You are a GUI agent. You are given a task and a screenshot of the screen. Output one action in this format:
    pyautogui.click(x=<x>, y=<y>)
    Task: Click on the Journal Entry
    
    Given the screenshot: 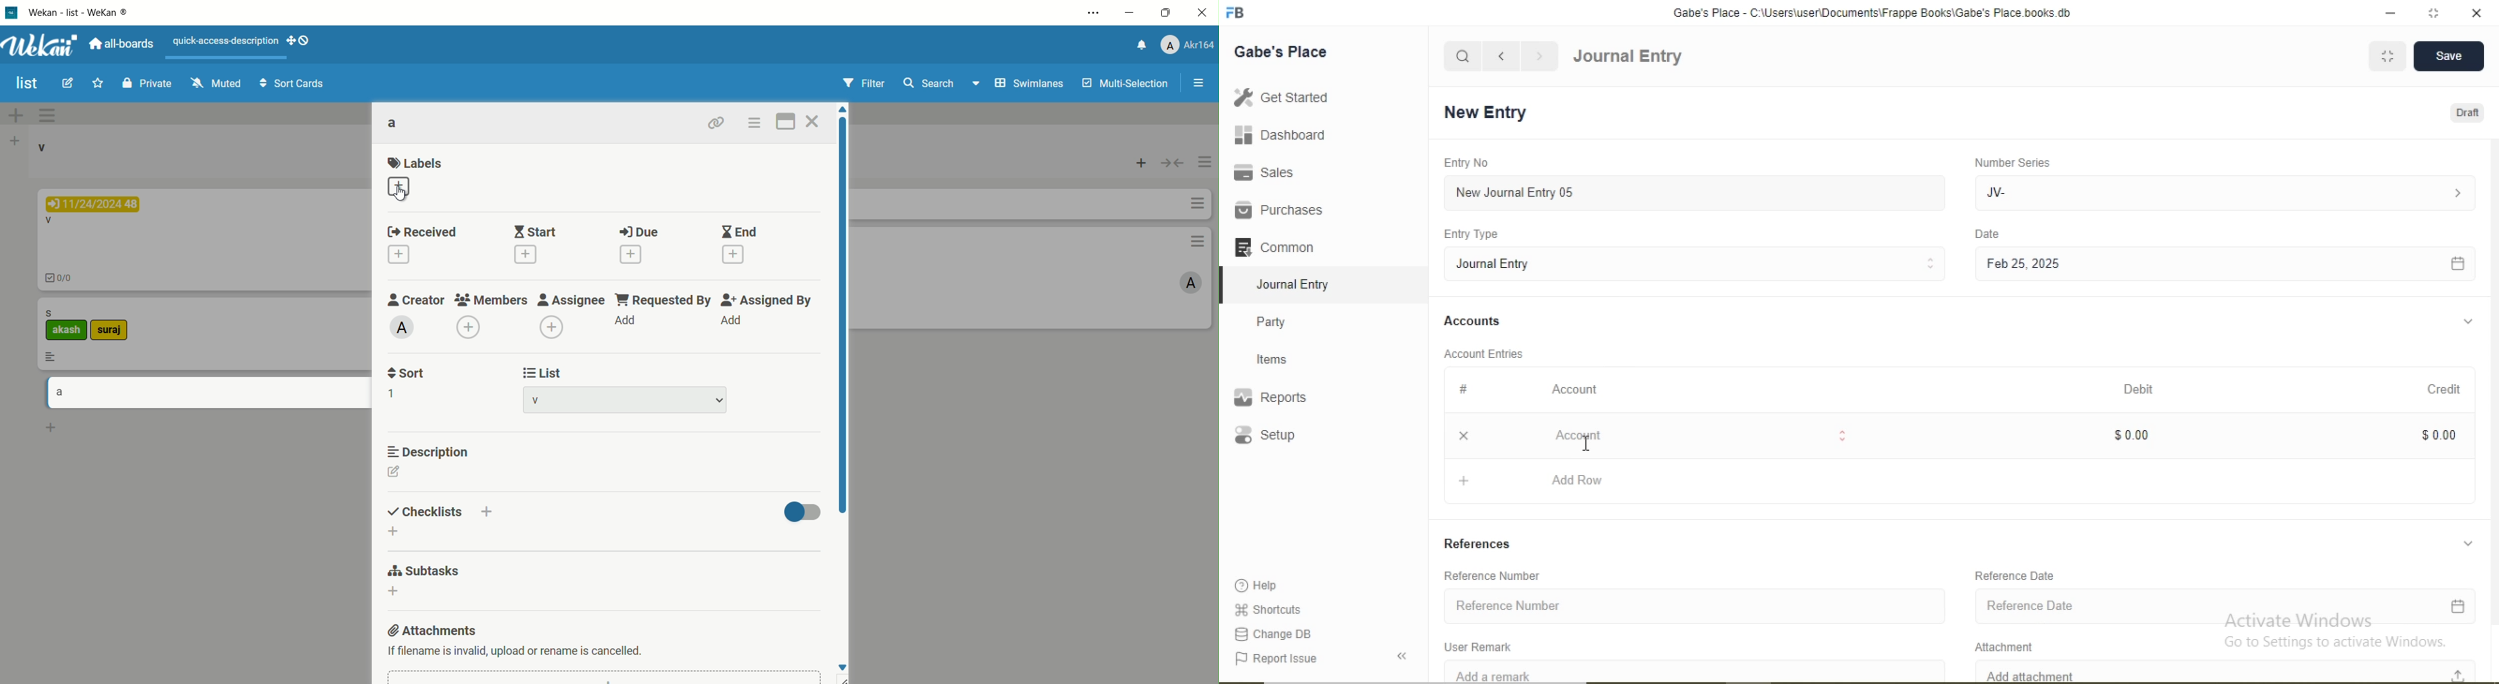 What is the action you would take?
    pyautogui.click(x=1697, y=263)
    